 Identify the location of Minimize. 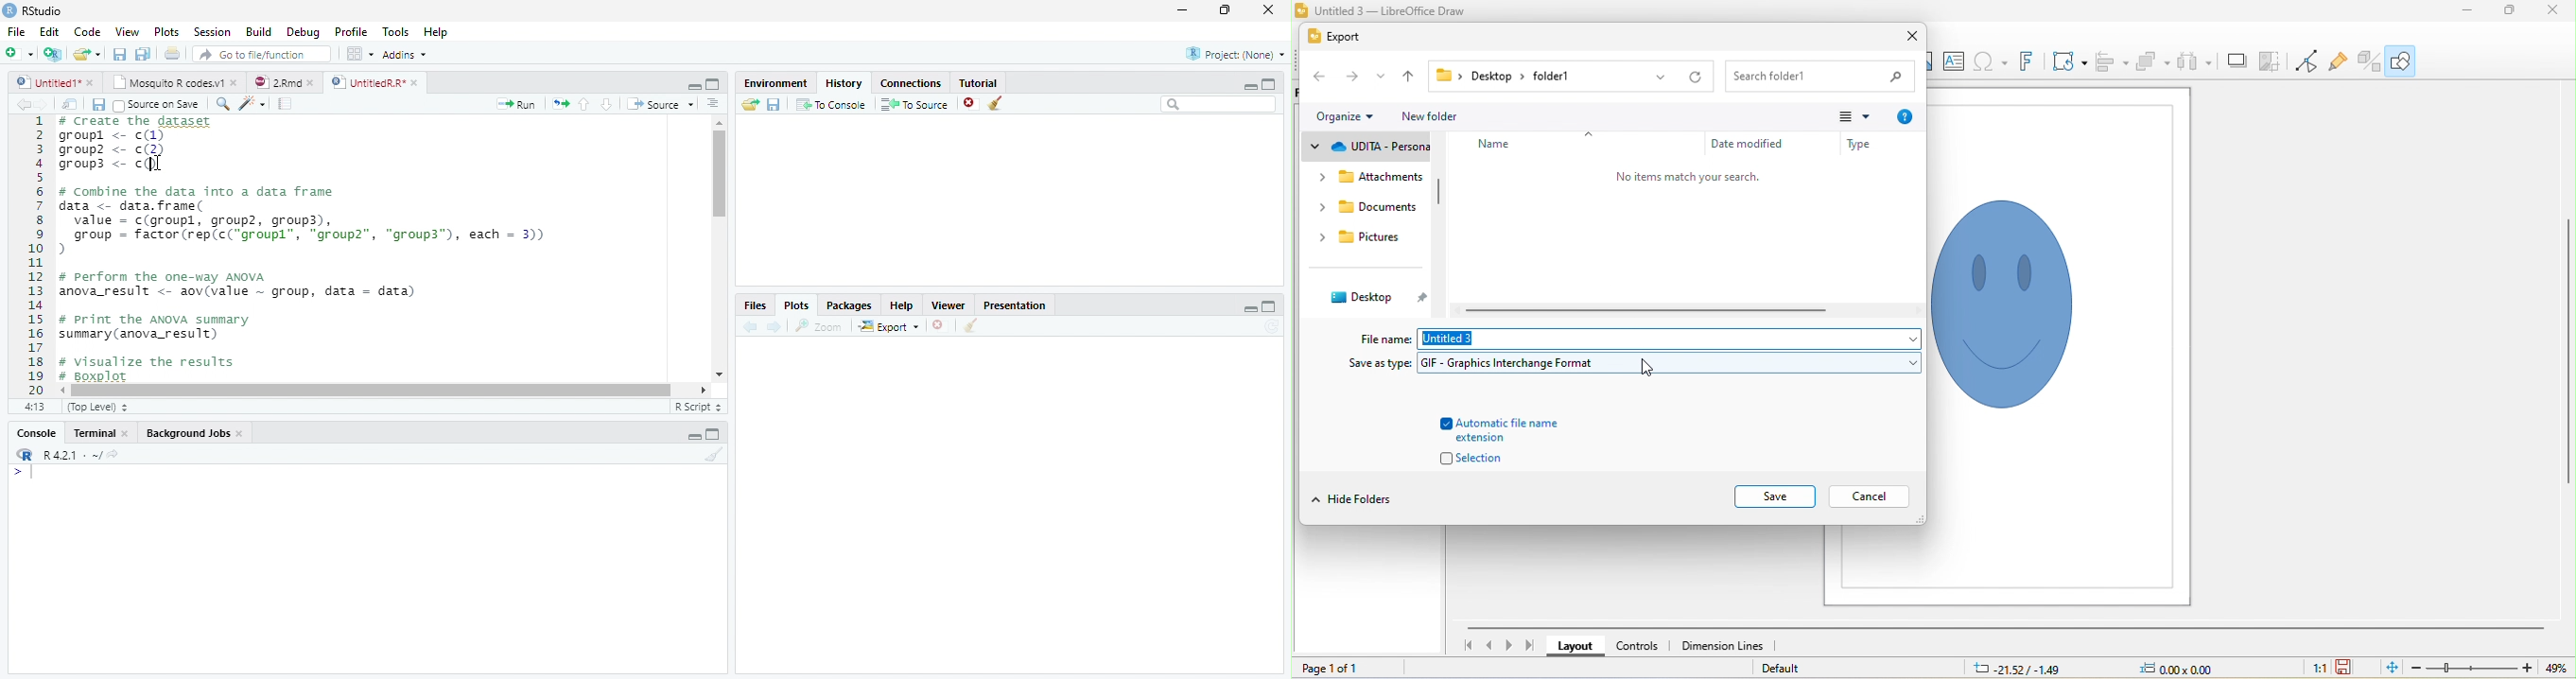
(694, 438).